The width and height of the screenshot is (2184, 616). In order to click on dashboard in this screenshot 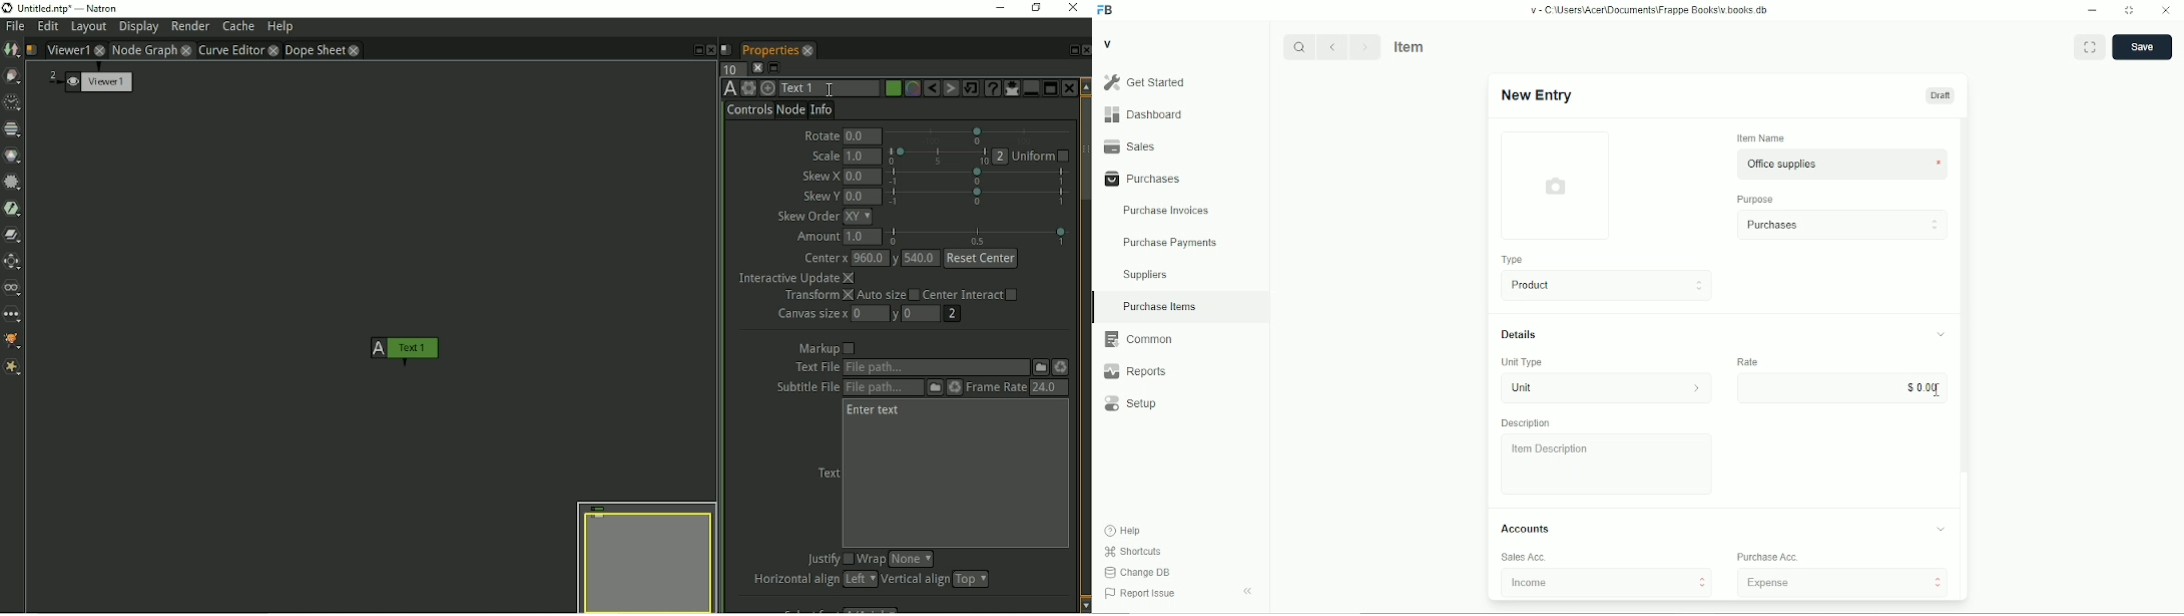, I will do `click(1146, 114)`.